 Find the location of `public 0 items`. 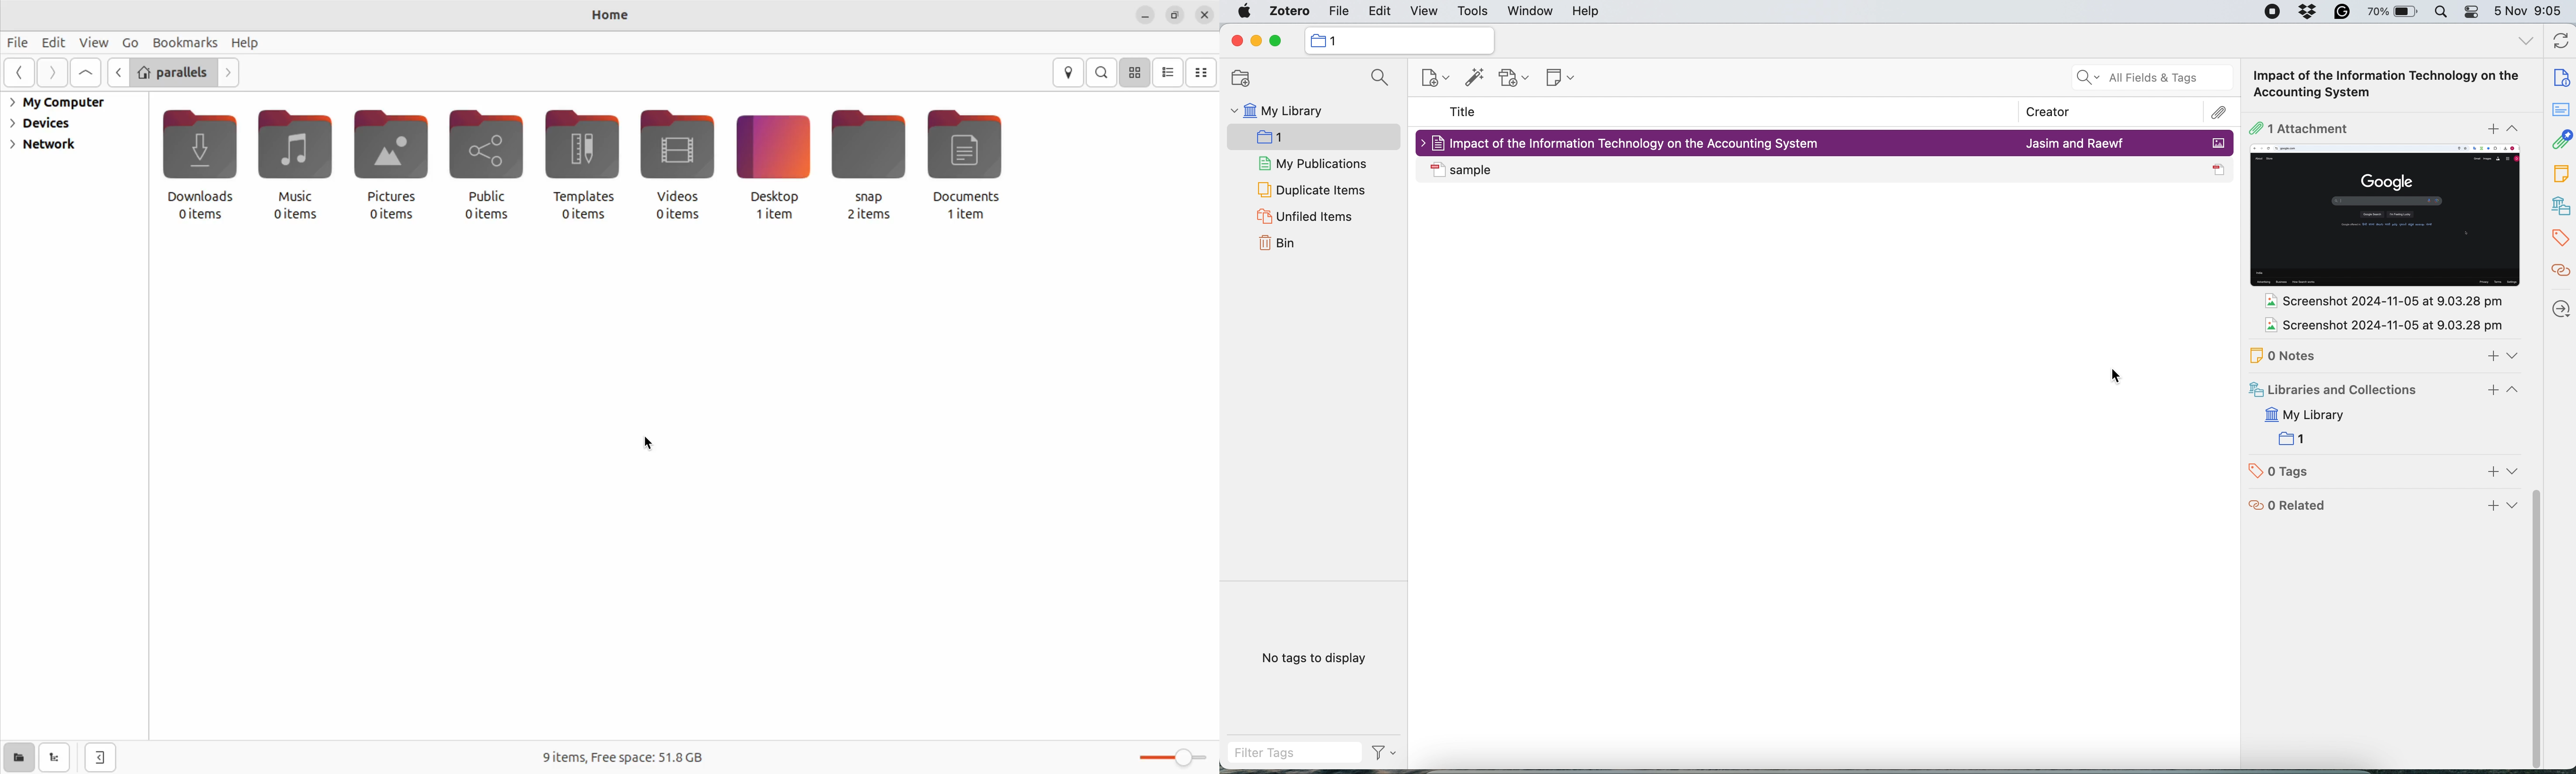

public 0 items is located at coordinates (484, 166).